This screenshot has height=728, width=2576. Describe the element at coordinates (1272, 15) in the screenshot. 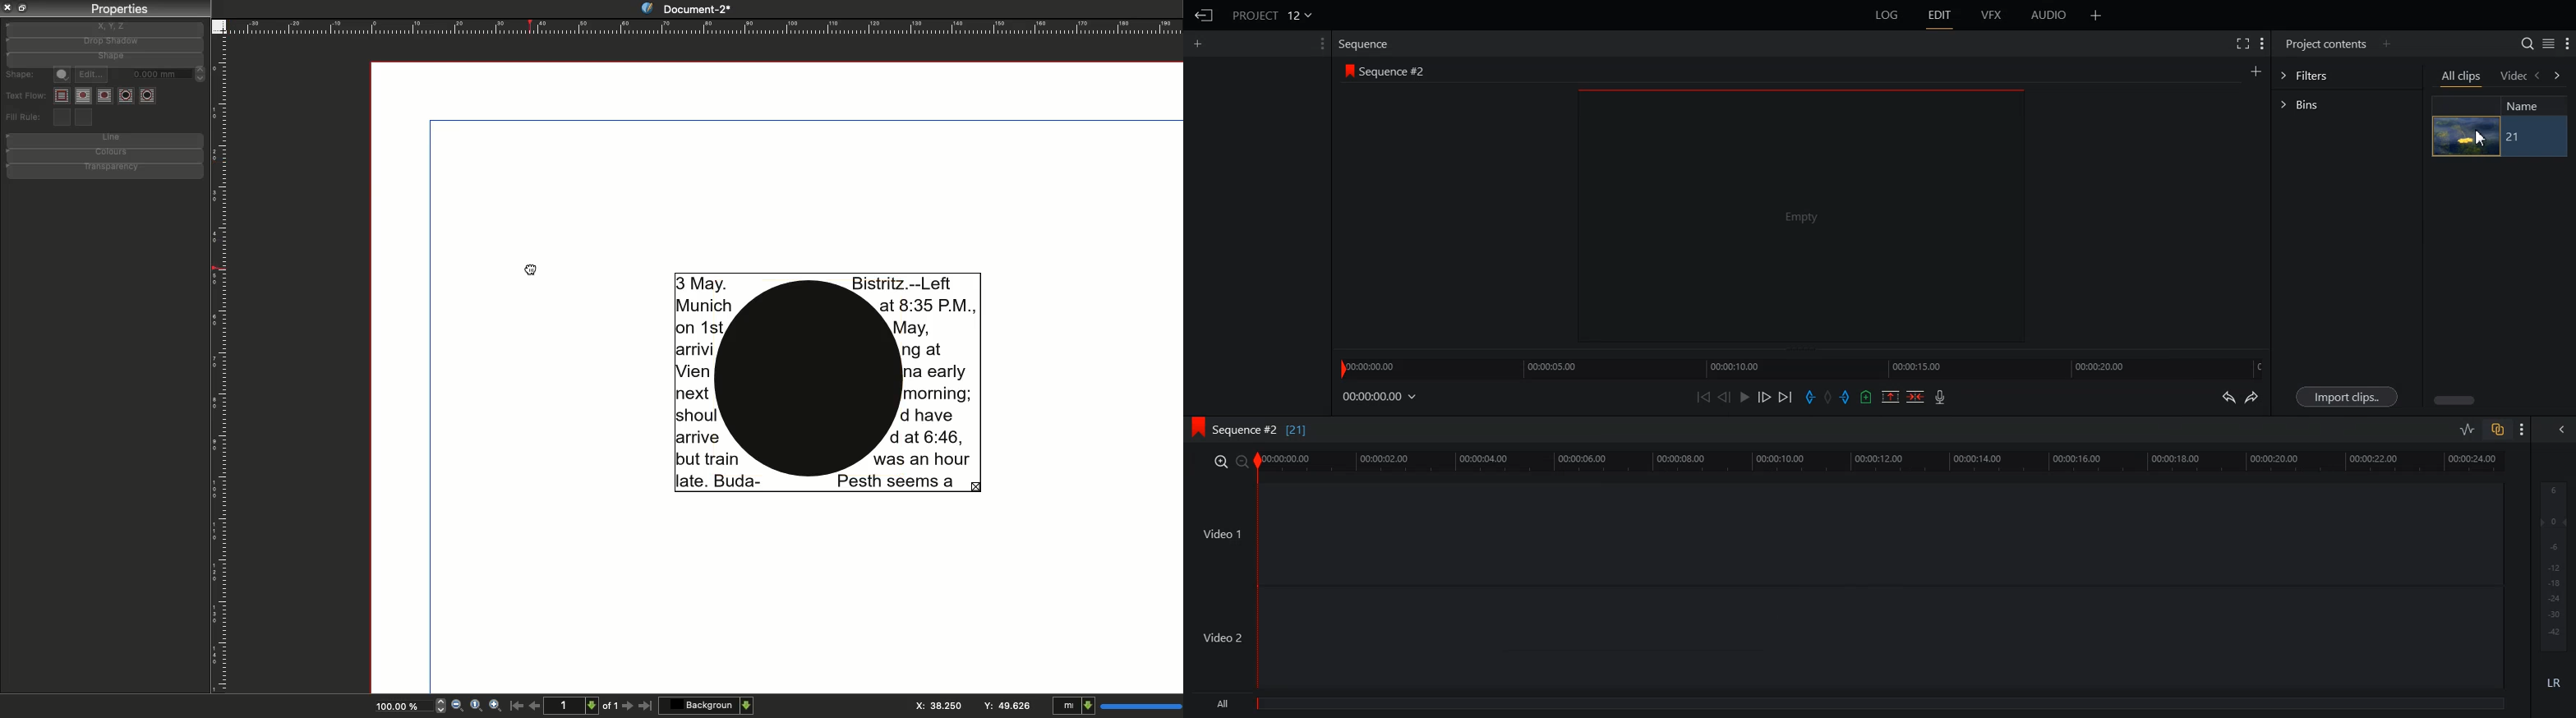

I see `Project 12v` at that location.